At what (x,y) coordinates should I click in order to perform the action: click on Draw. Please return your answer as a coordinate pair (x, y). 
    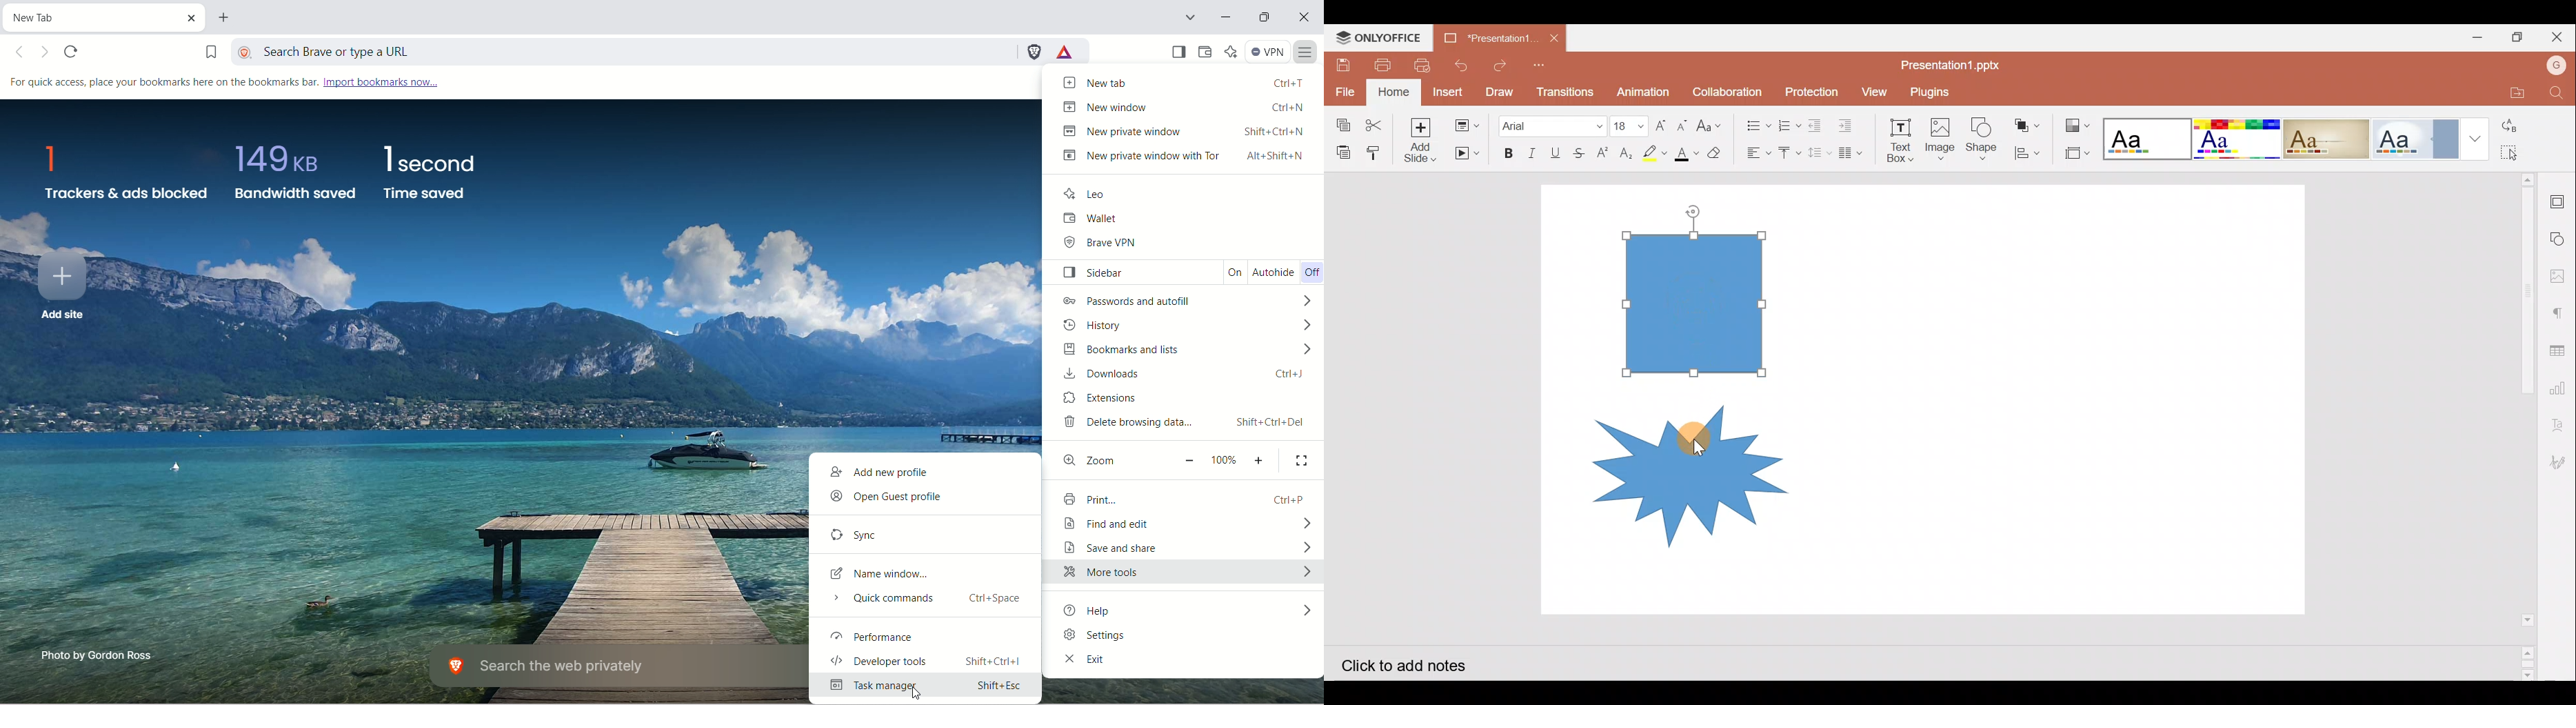
    Looking at the image, I should click on (1500, 91).